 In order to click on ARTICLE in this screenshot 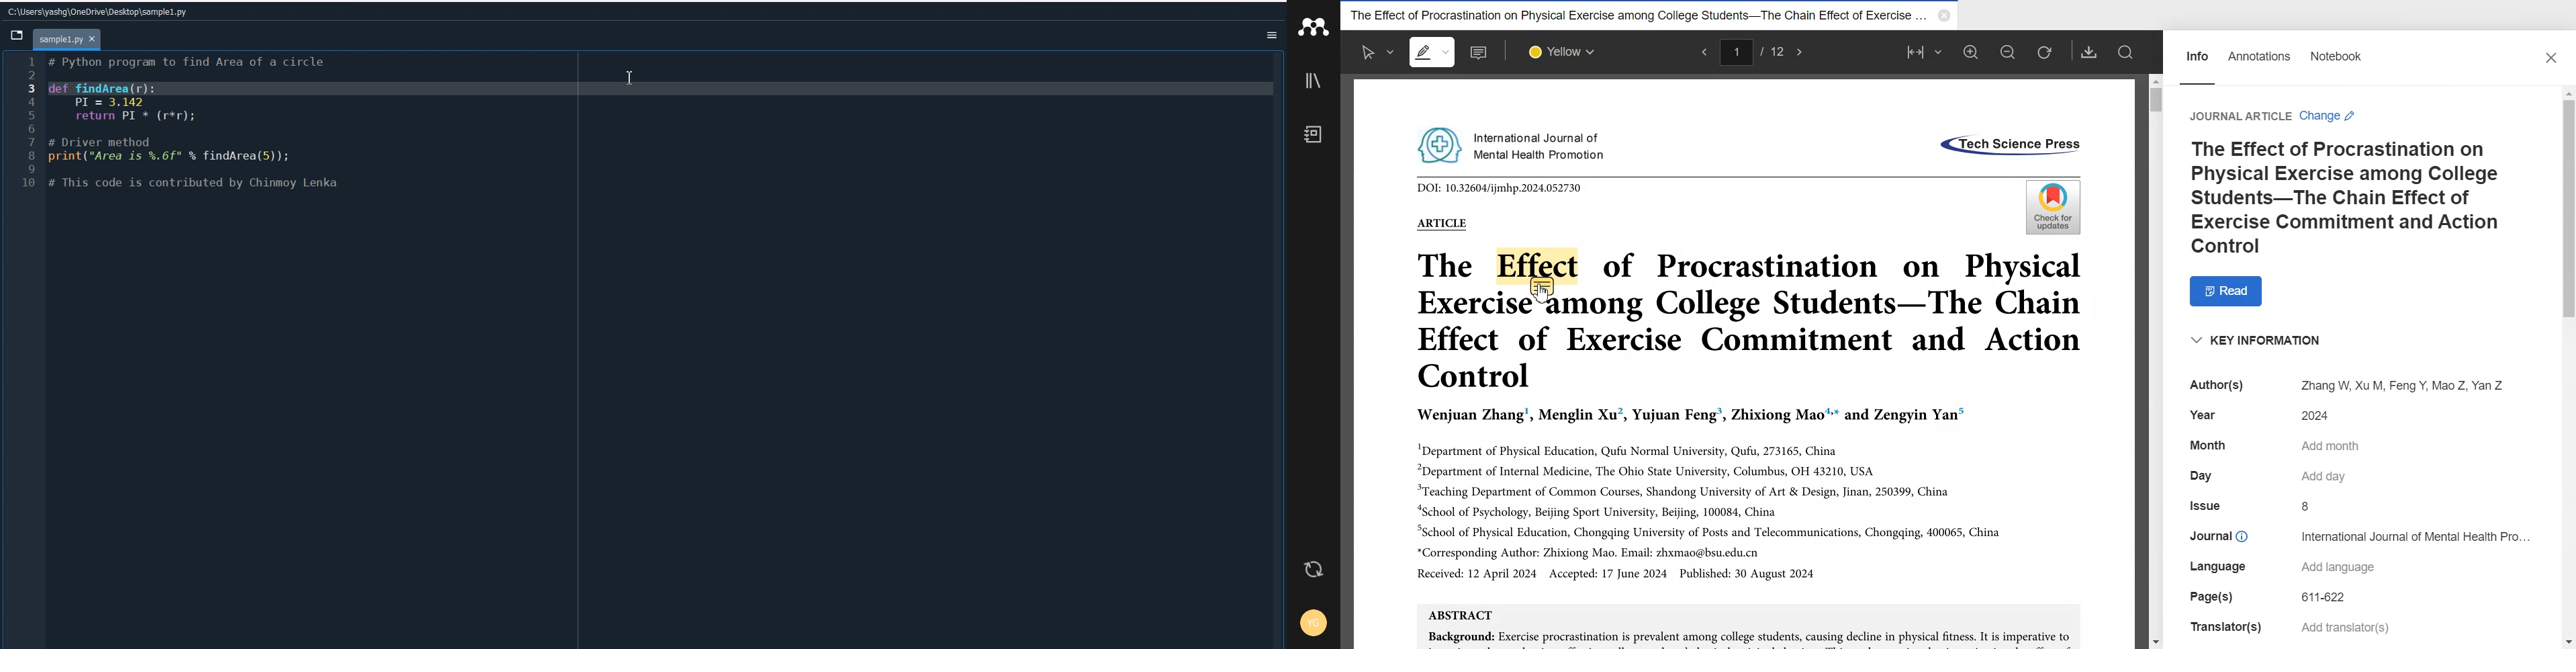, I will do `click(1441, 223)`.